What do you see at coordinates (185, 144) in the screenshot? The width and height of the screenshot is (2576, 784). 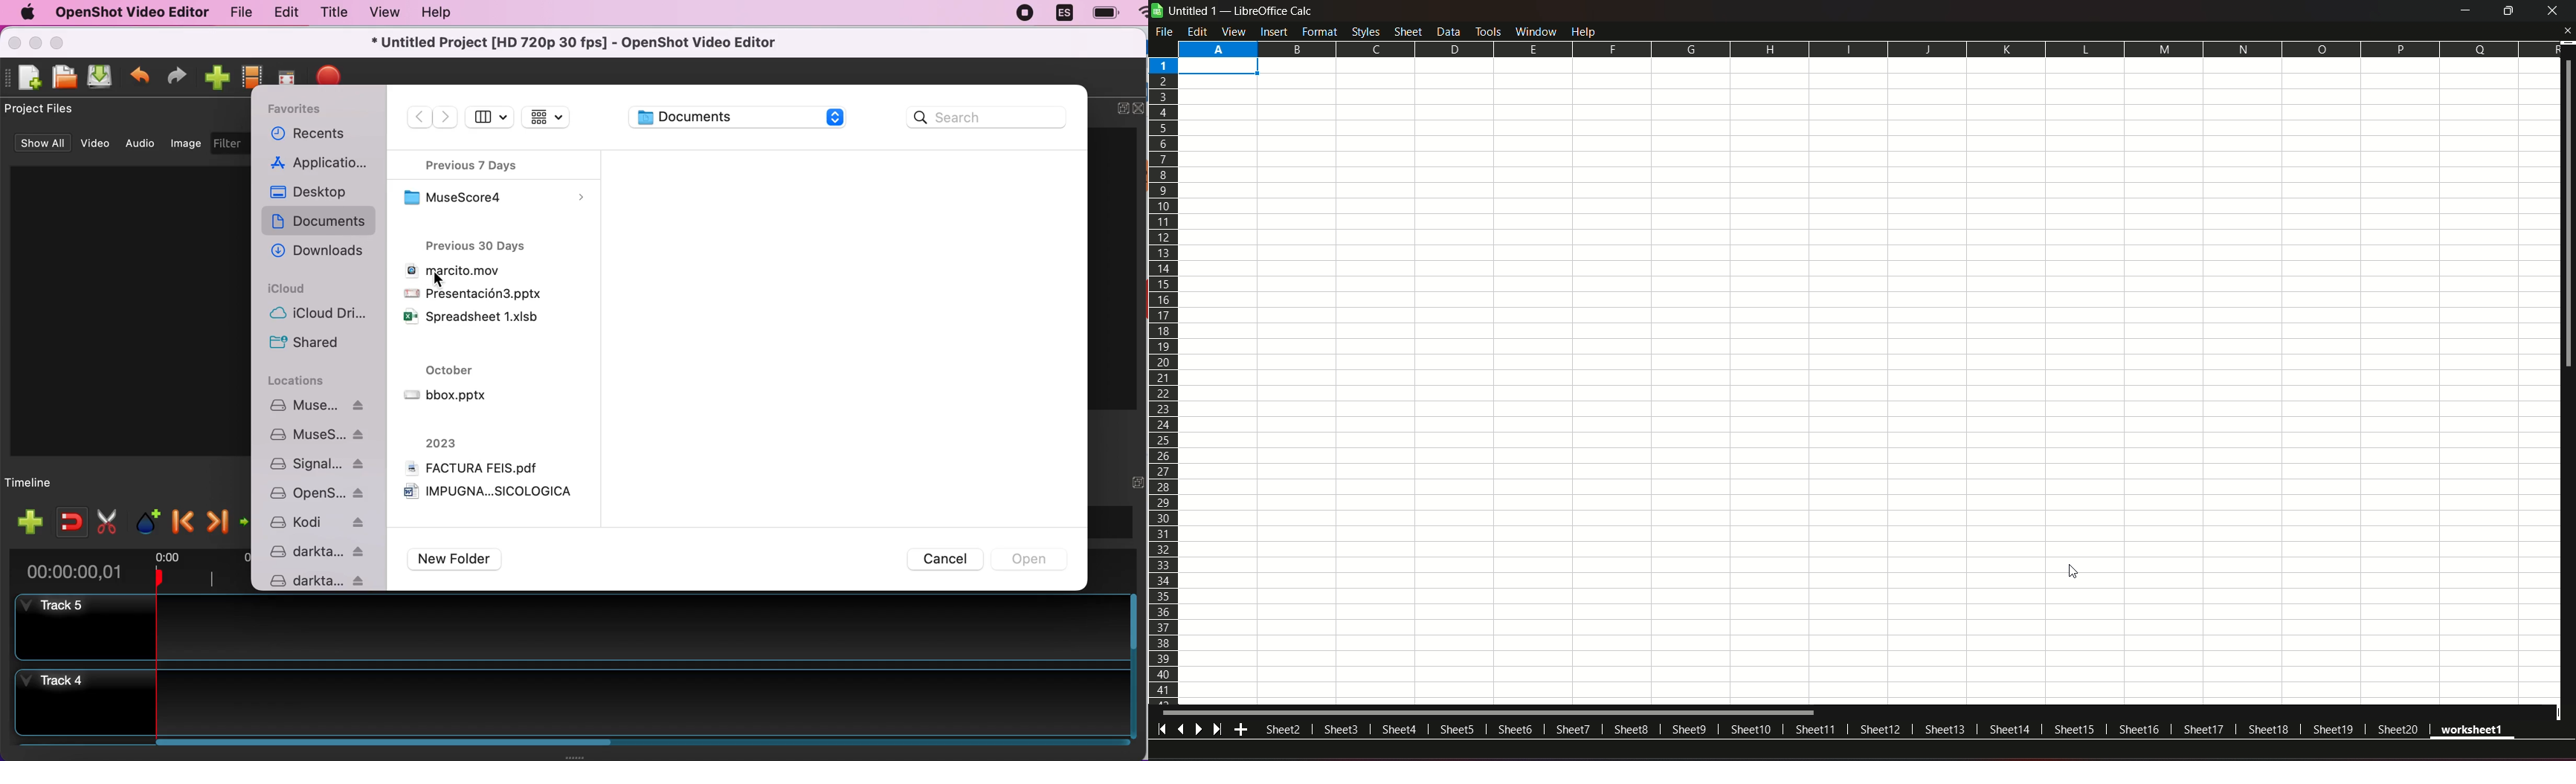 I see `image` at bounding box center [185, 144].